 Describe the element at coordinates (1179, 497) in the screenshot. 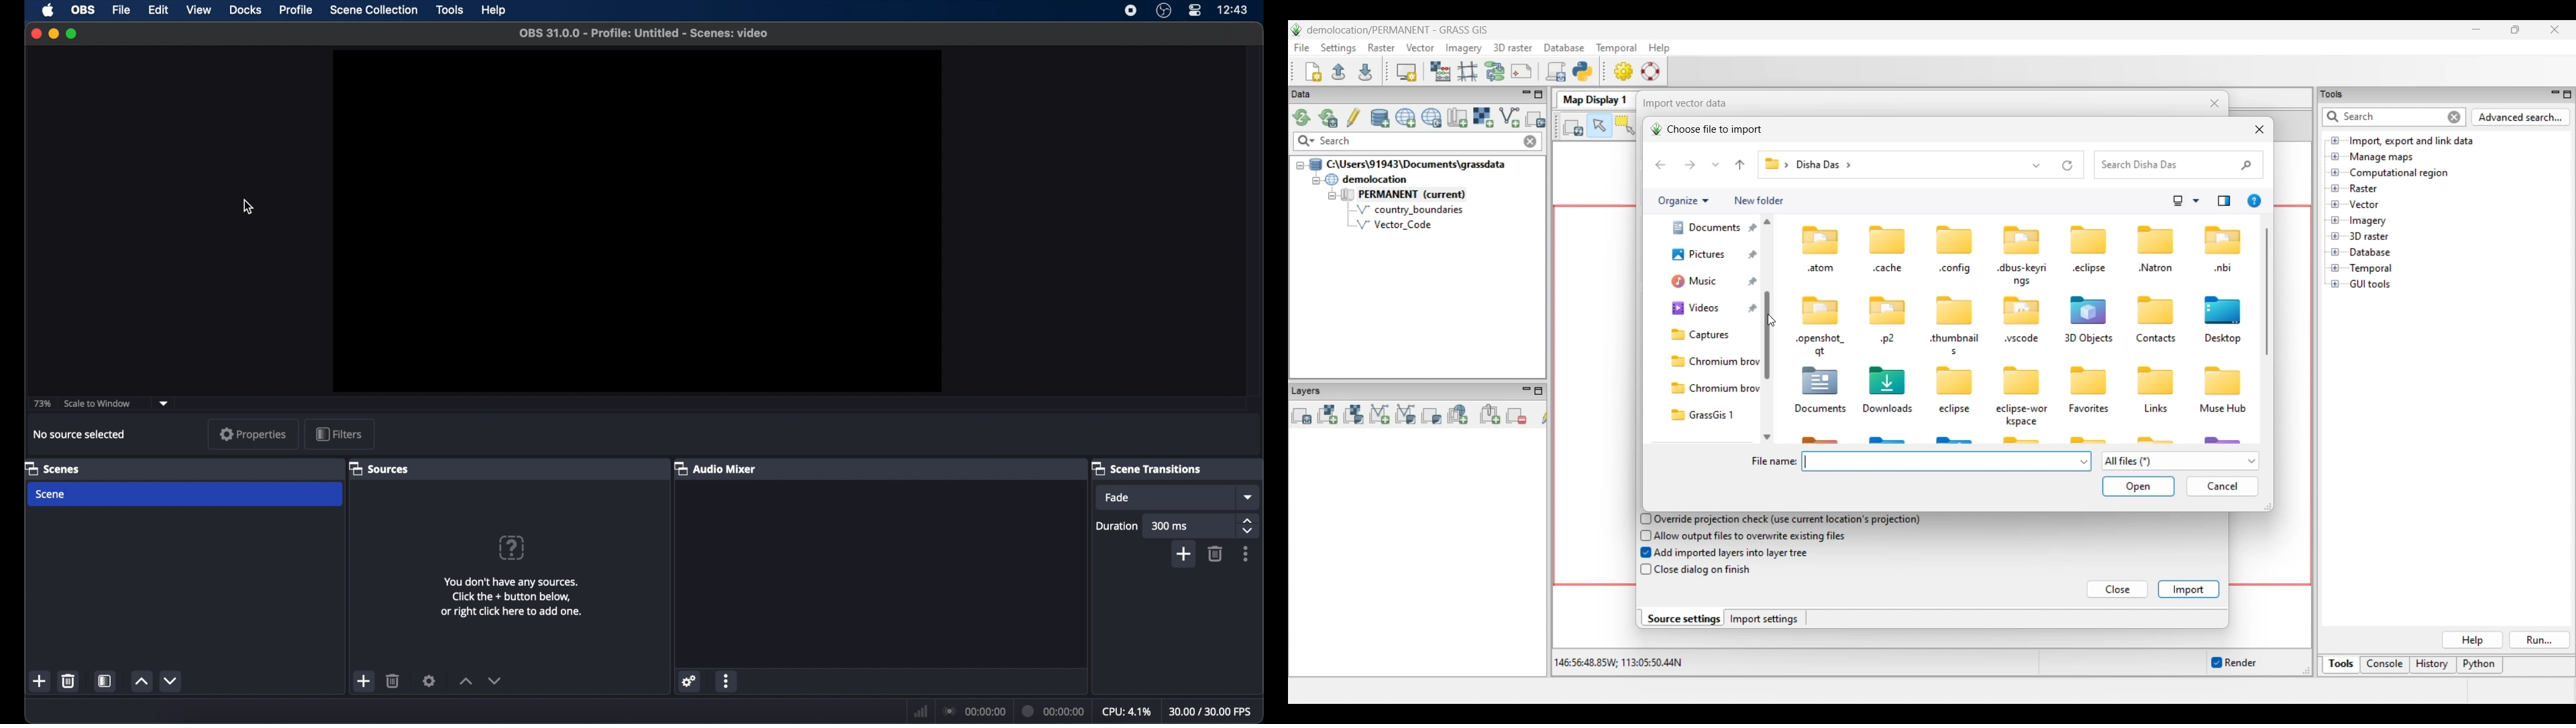

I see `dropdown` at that location.